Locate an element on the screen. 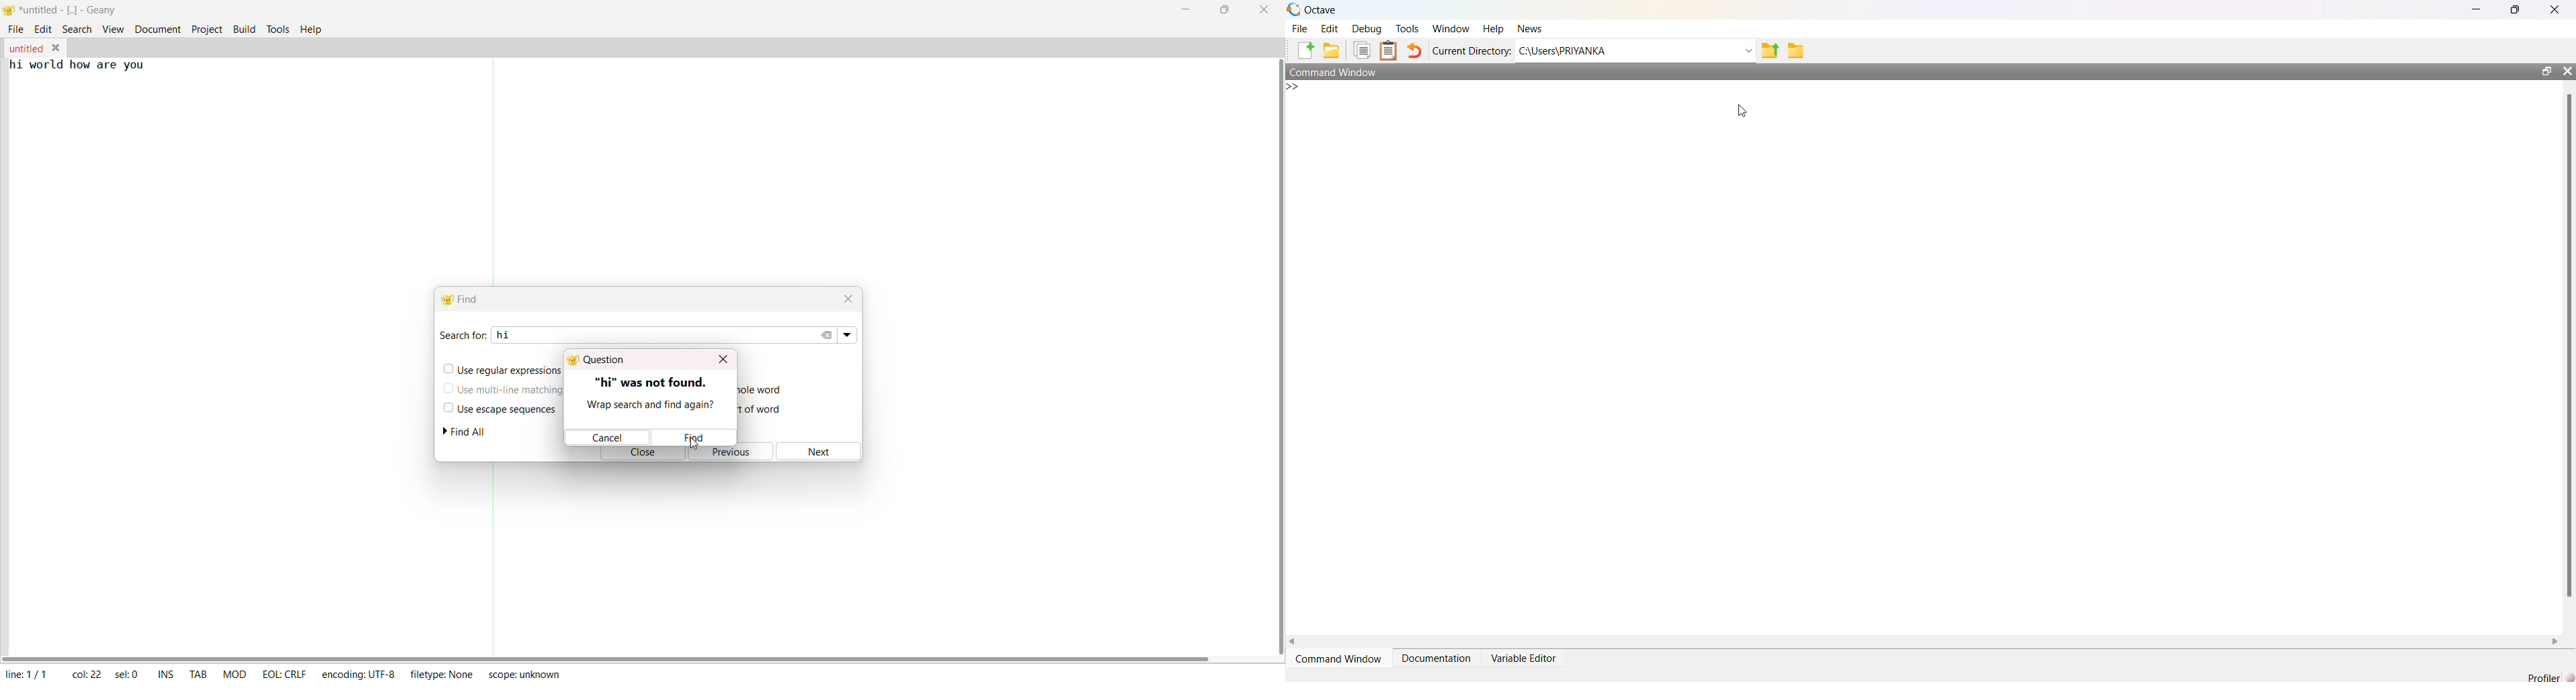 The width and height of the screenshot is (2576, 700). tab is located at coordinates (199, 673).